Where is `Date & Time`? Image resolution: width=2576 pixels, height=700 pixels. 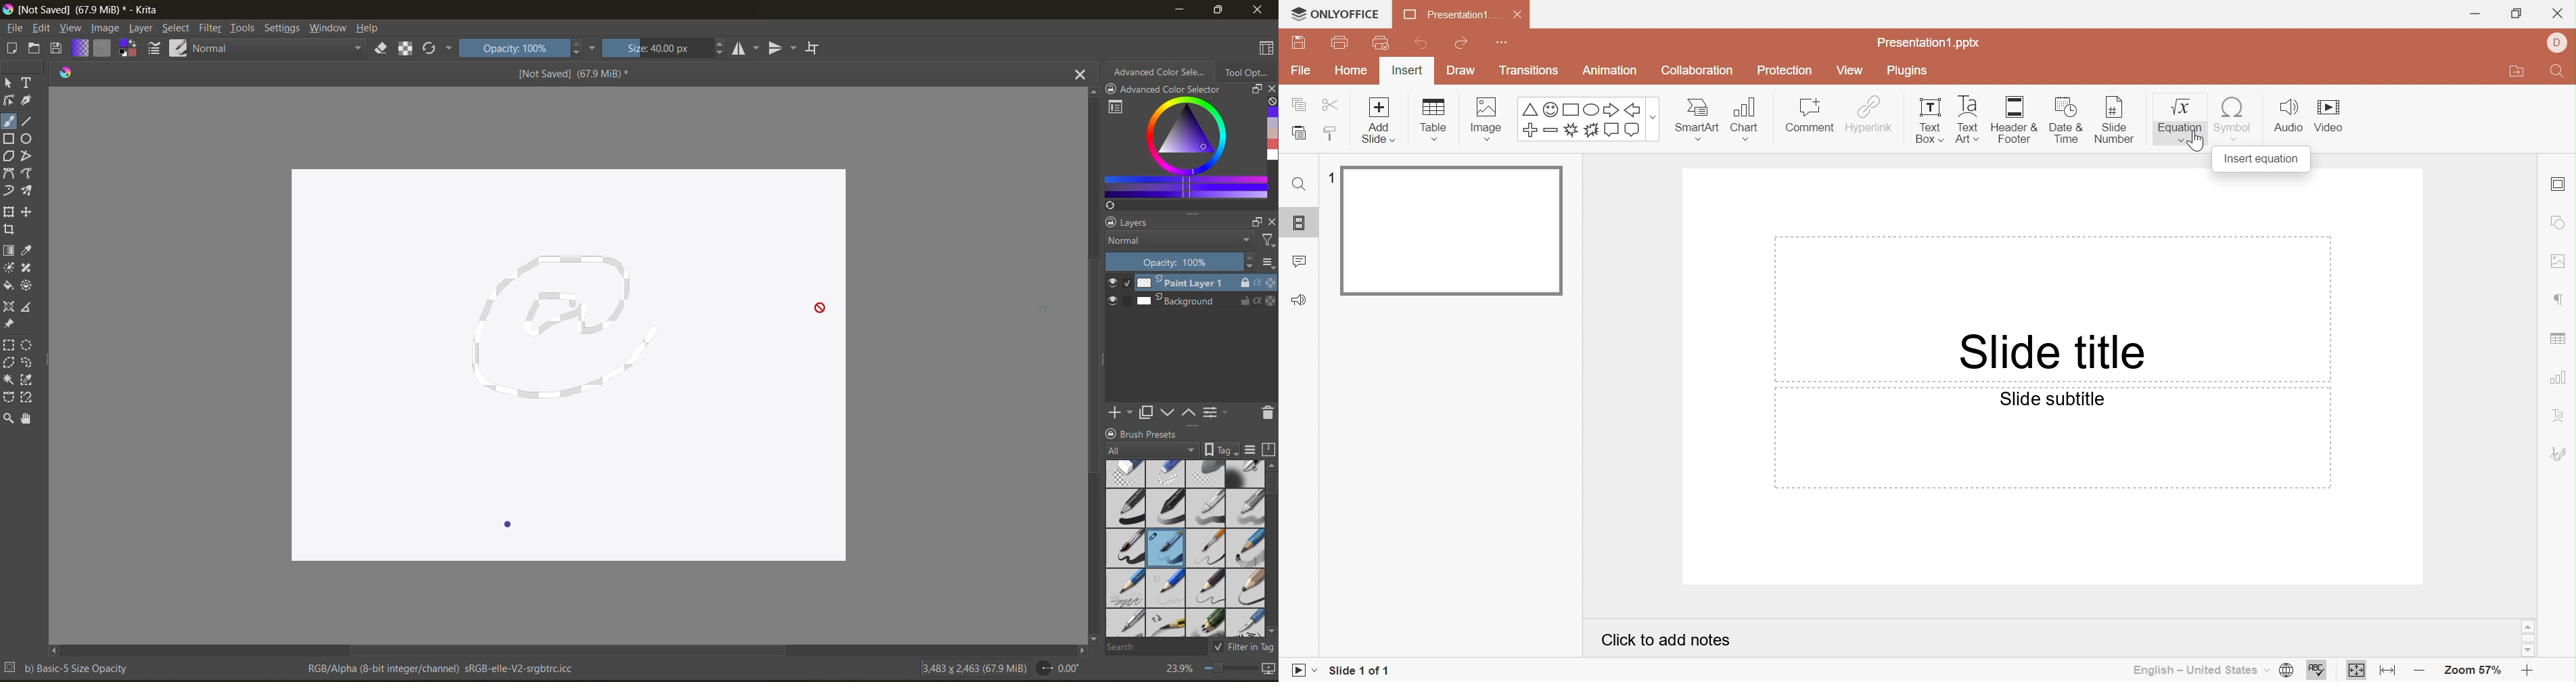 Date & Time is located at coordinates (2067, 119).